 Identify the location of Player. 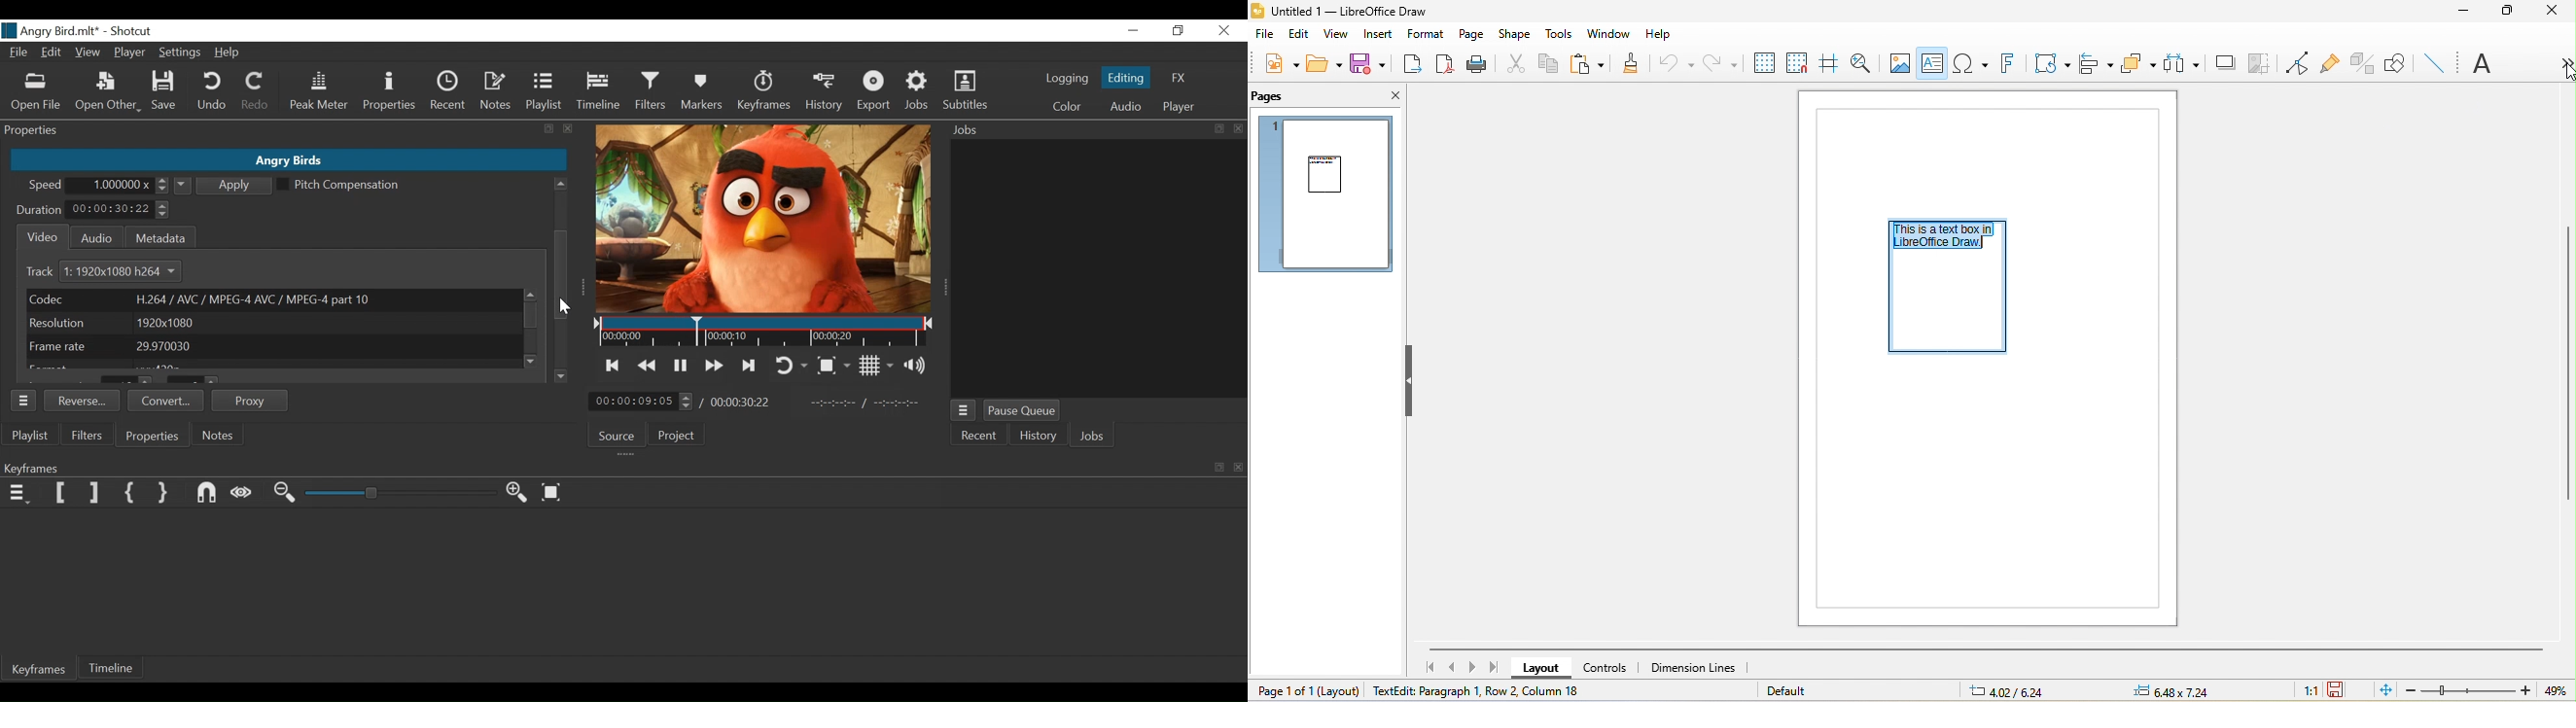
(1180, 107).